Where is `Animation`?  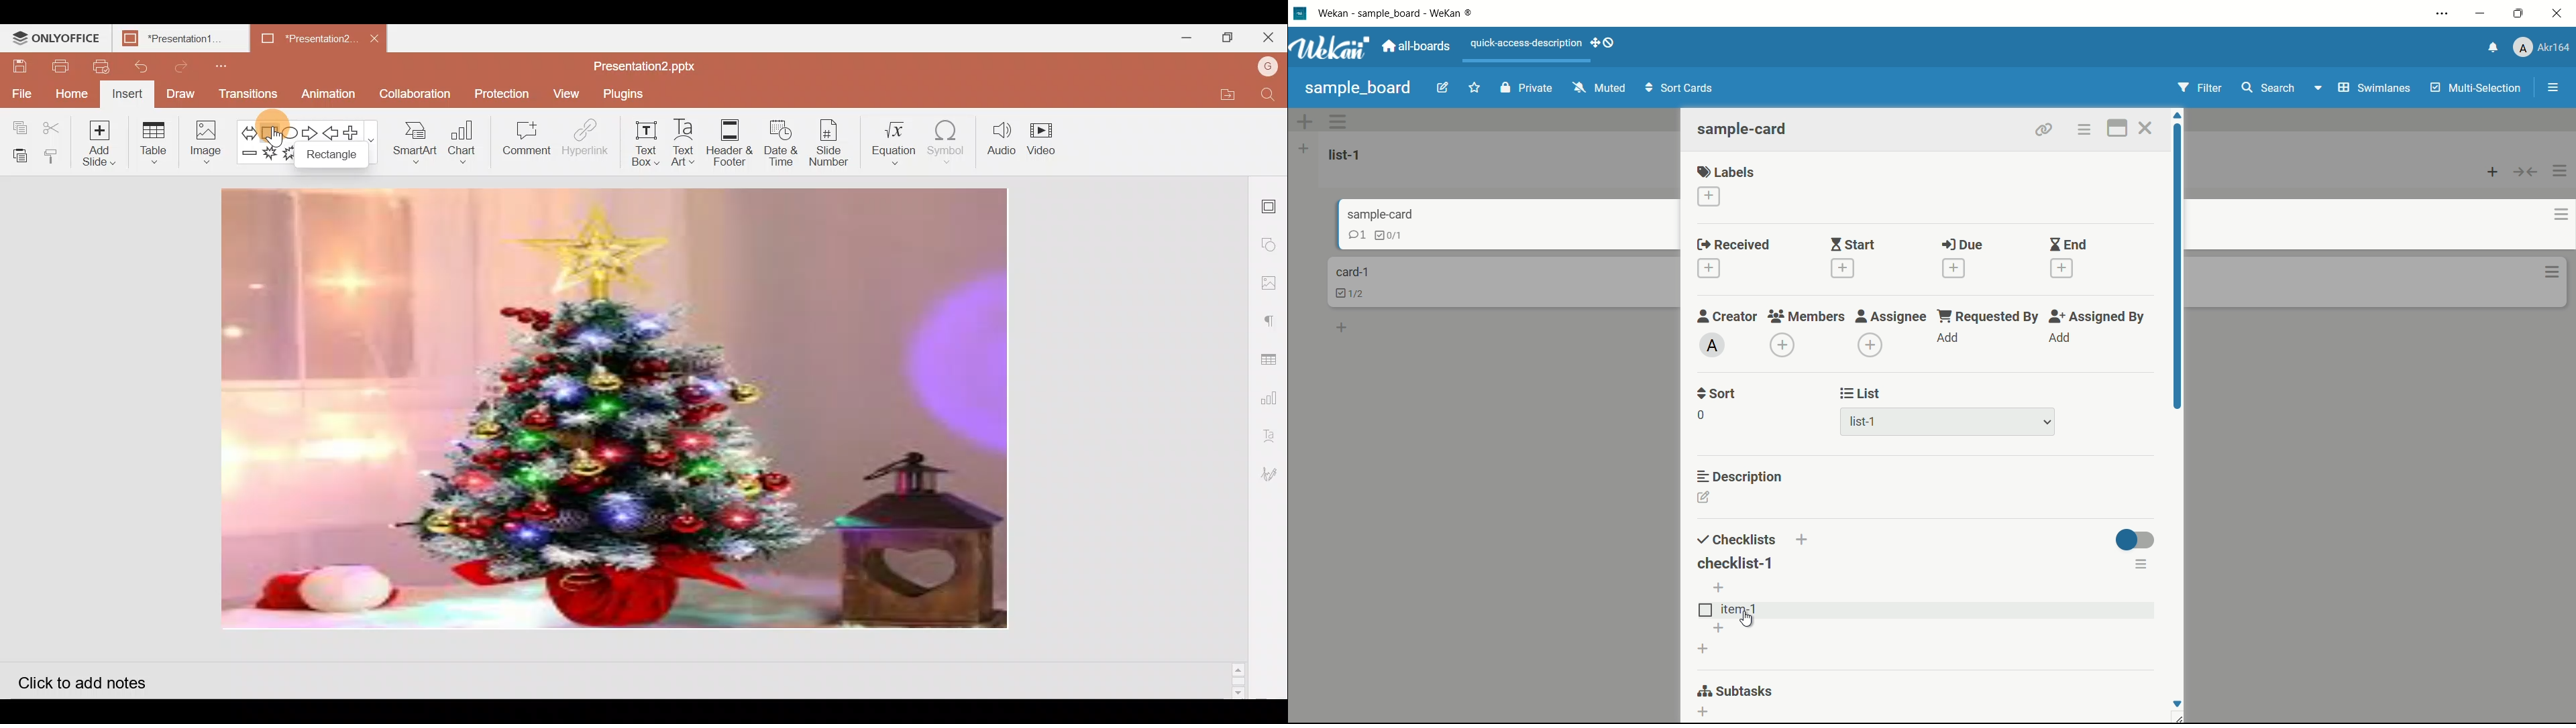
Animation is located at coordinates (333, 91).